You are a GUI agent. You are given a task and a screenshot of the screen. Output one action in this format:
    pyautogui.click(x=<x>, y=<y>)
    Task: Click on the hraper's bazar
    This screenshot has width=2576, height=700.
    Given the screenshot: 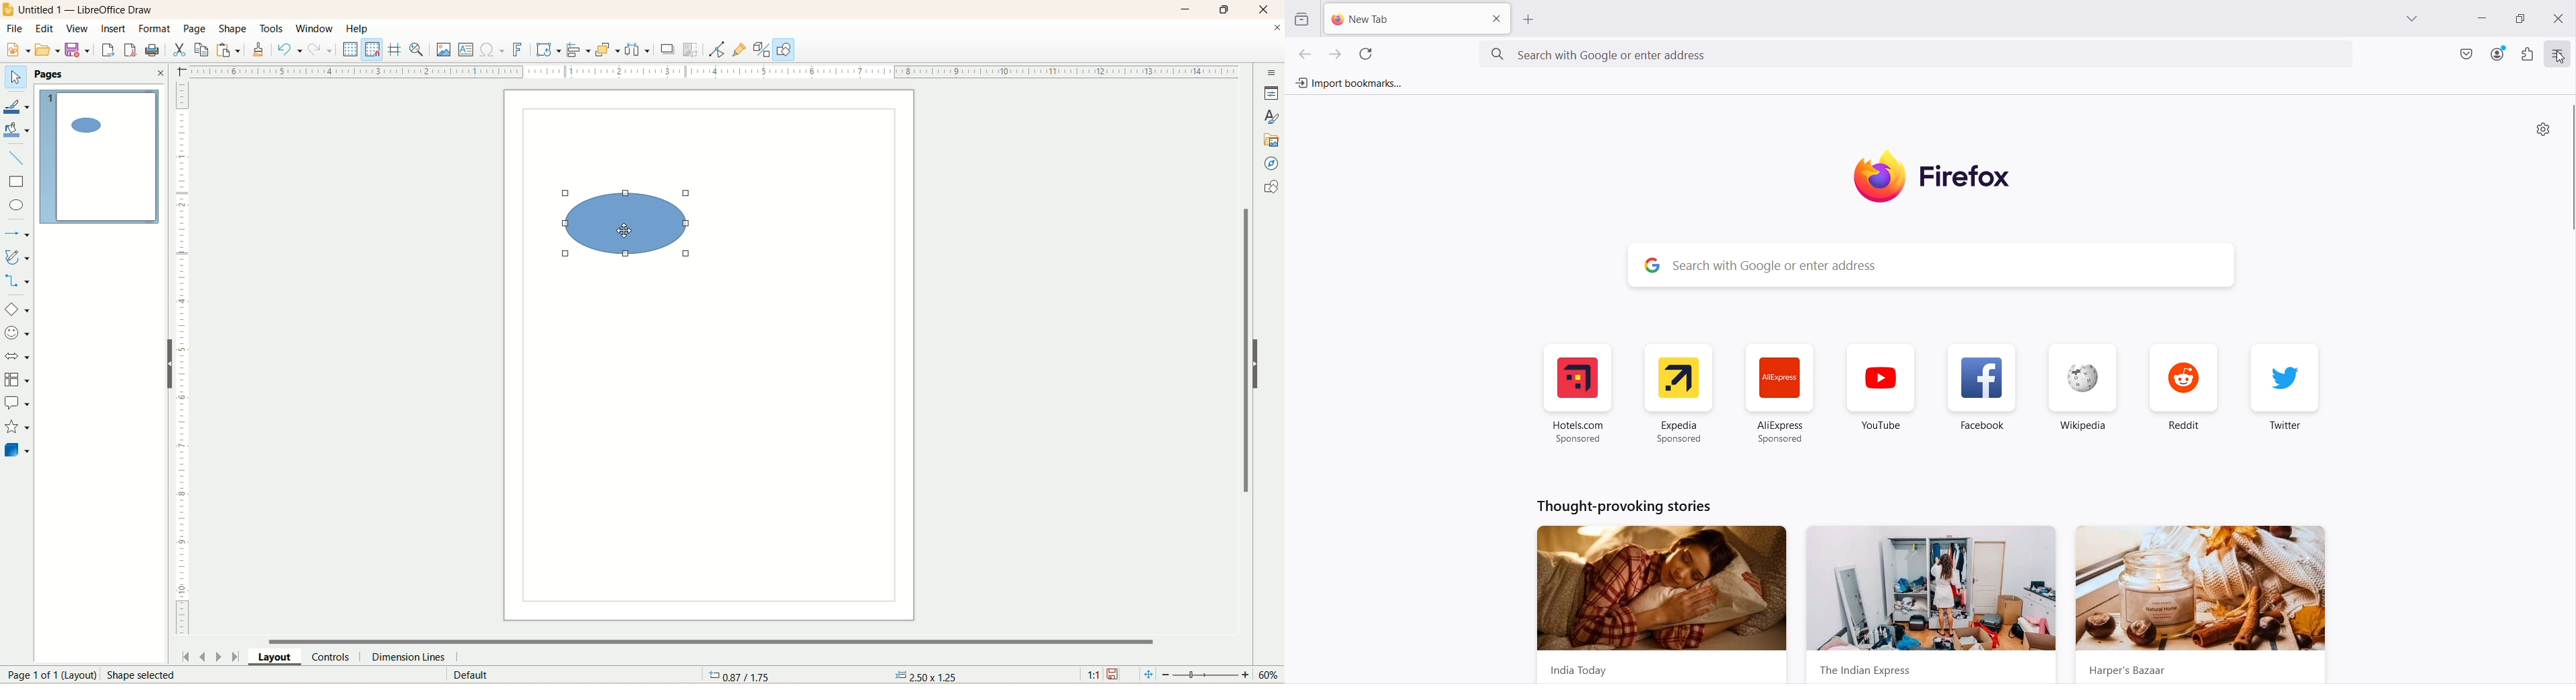 What is the action you would take?
    pyautogui.click(x=2201, y=605)
    